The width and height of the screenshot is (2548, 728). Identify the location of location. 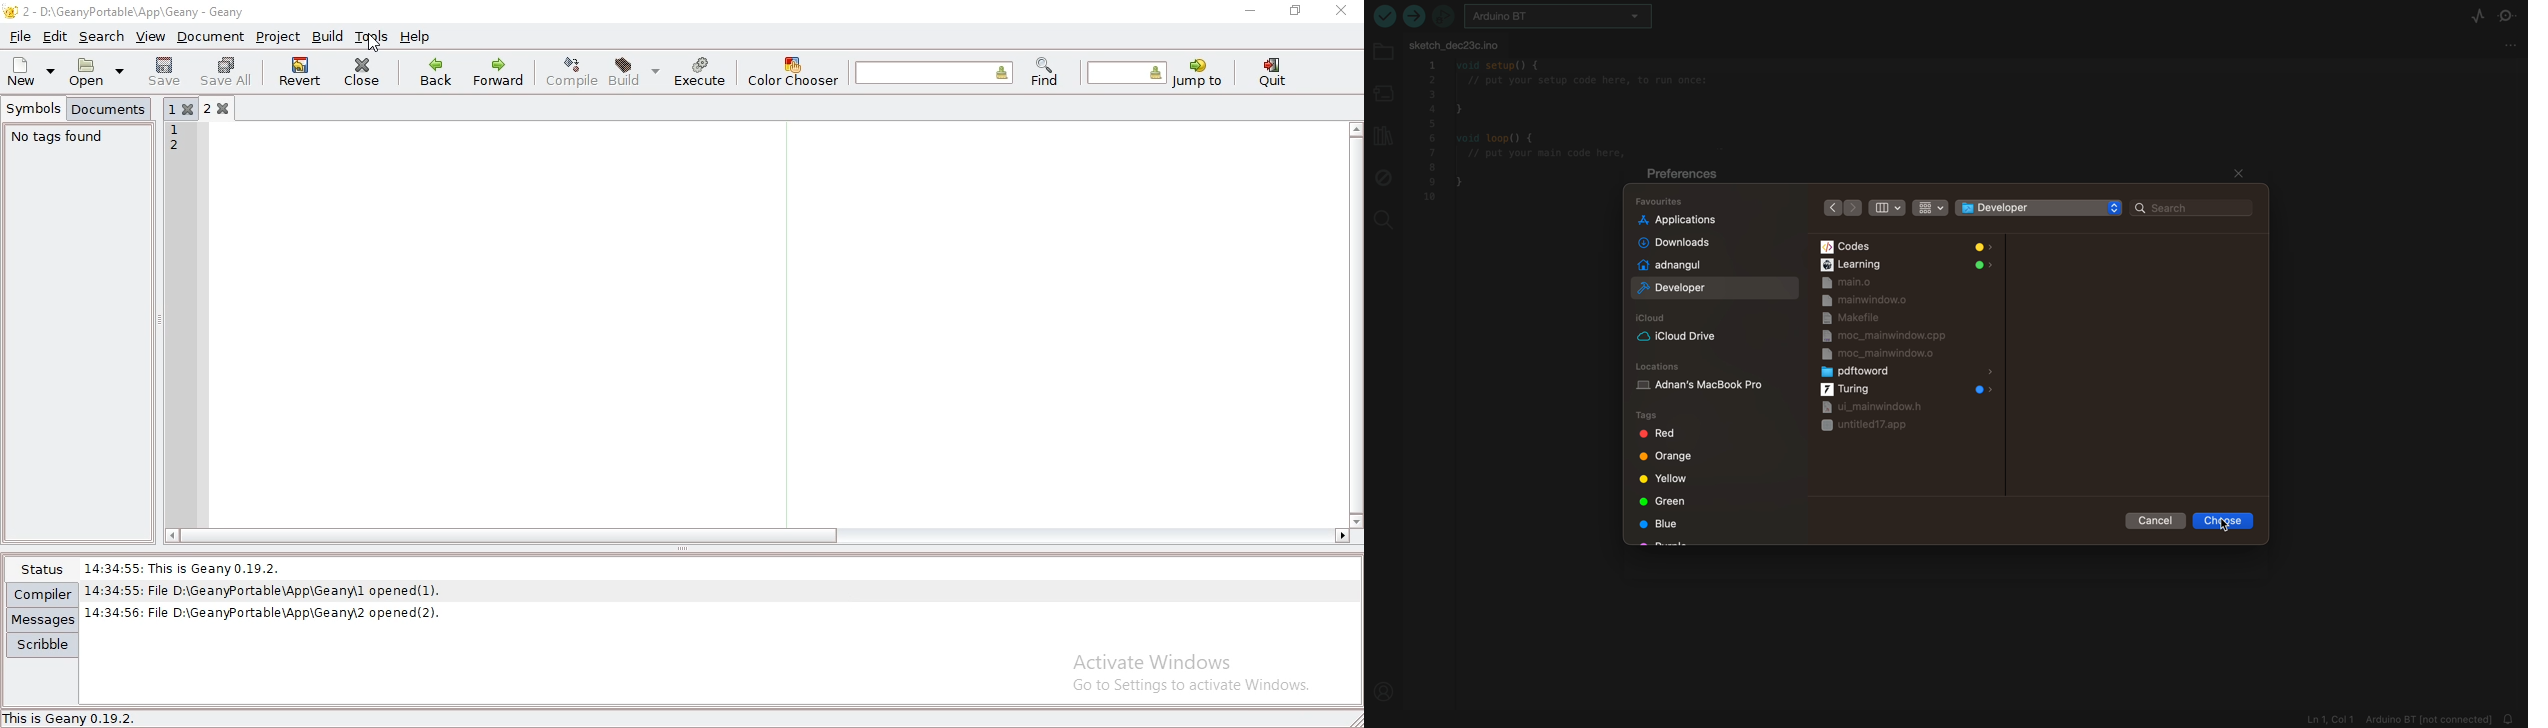
(1711, 381).